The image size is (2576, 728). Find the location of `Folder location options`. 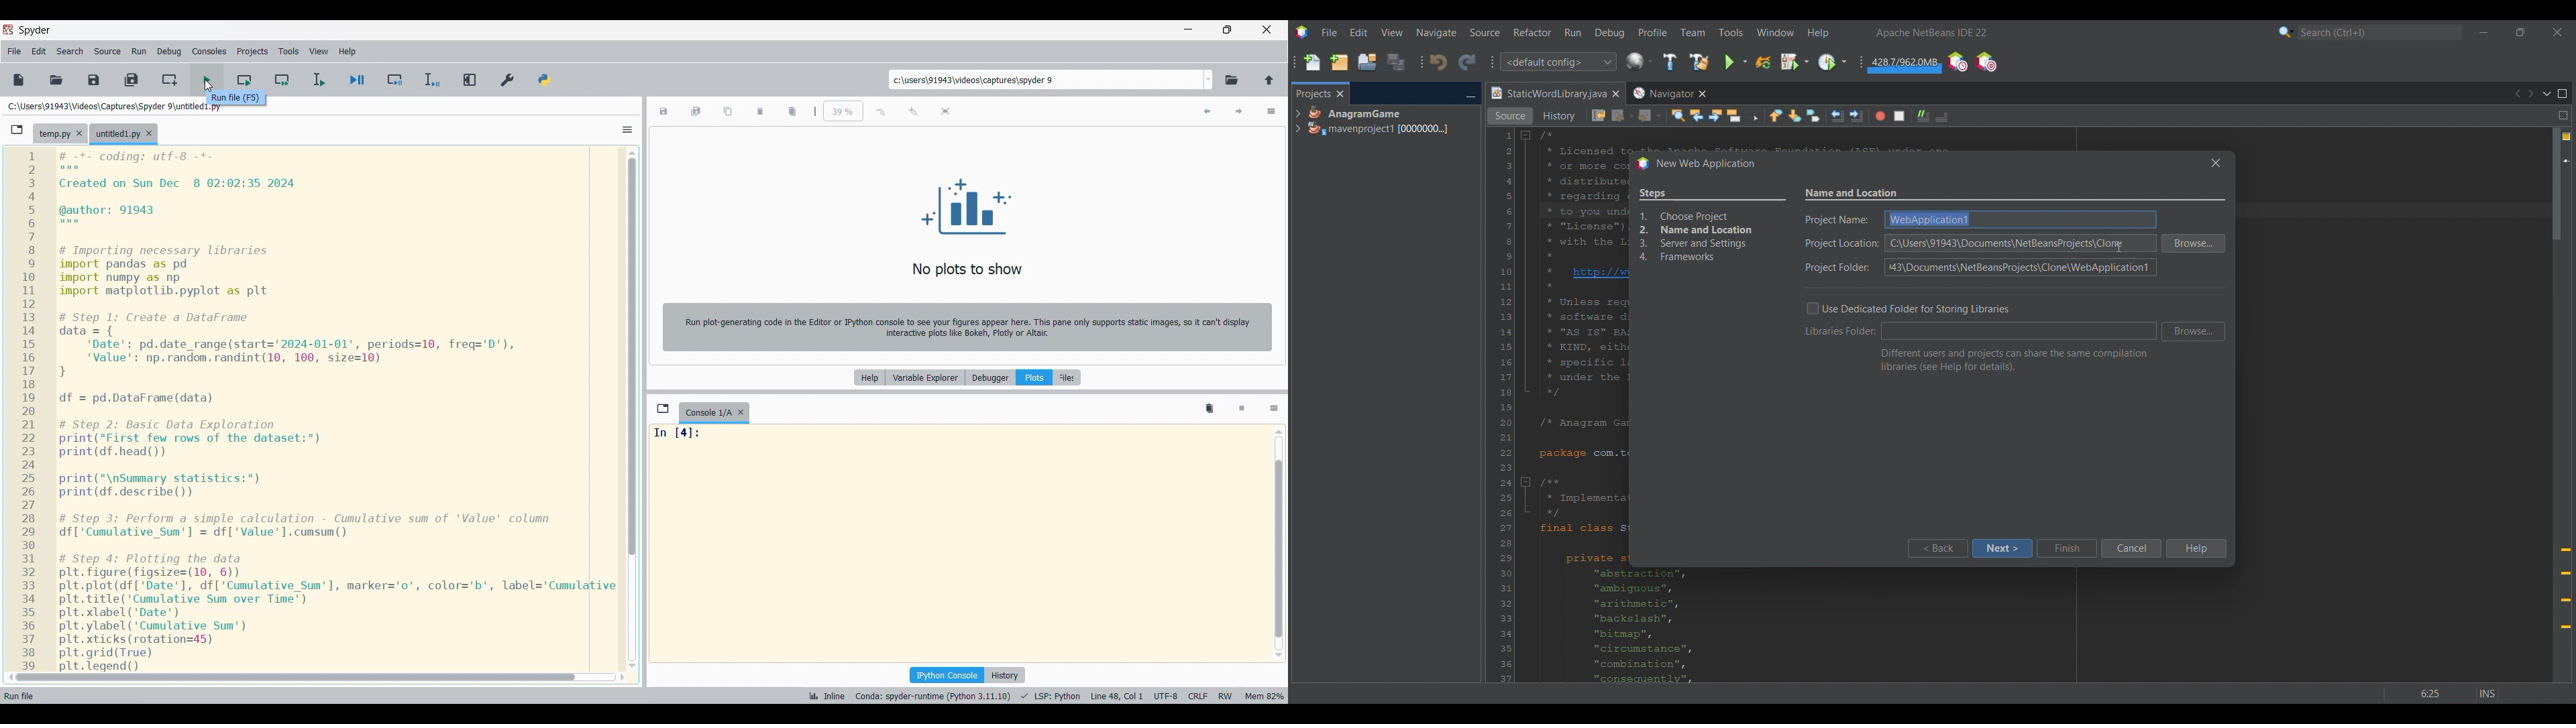

Folder location options is located at coordinates (1209, 80).